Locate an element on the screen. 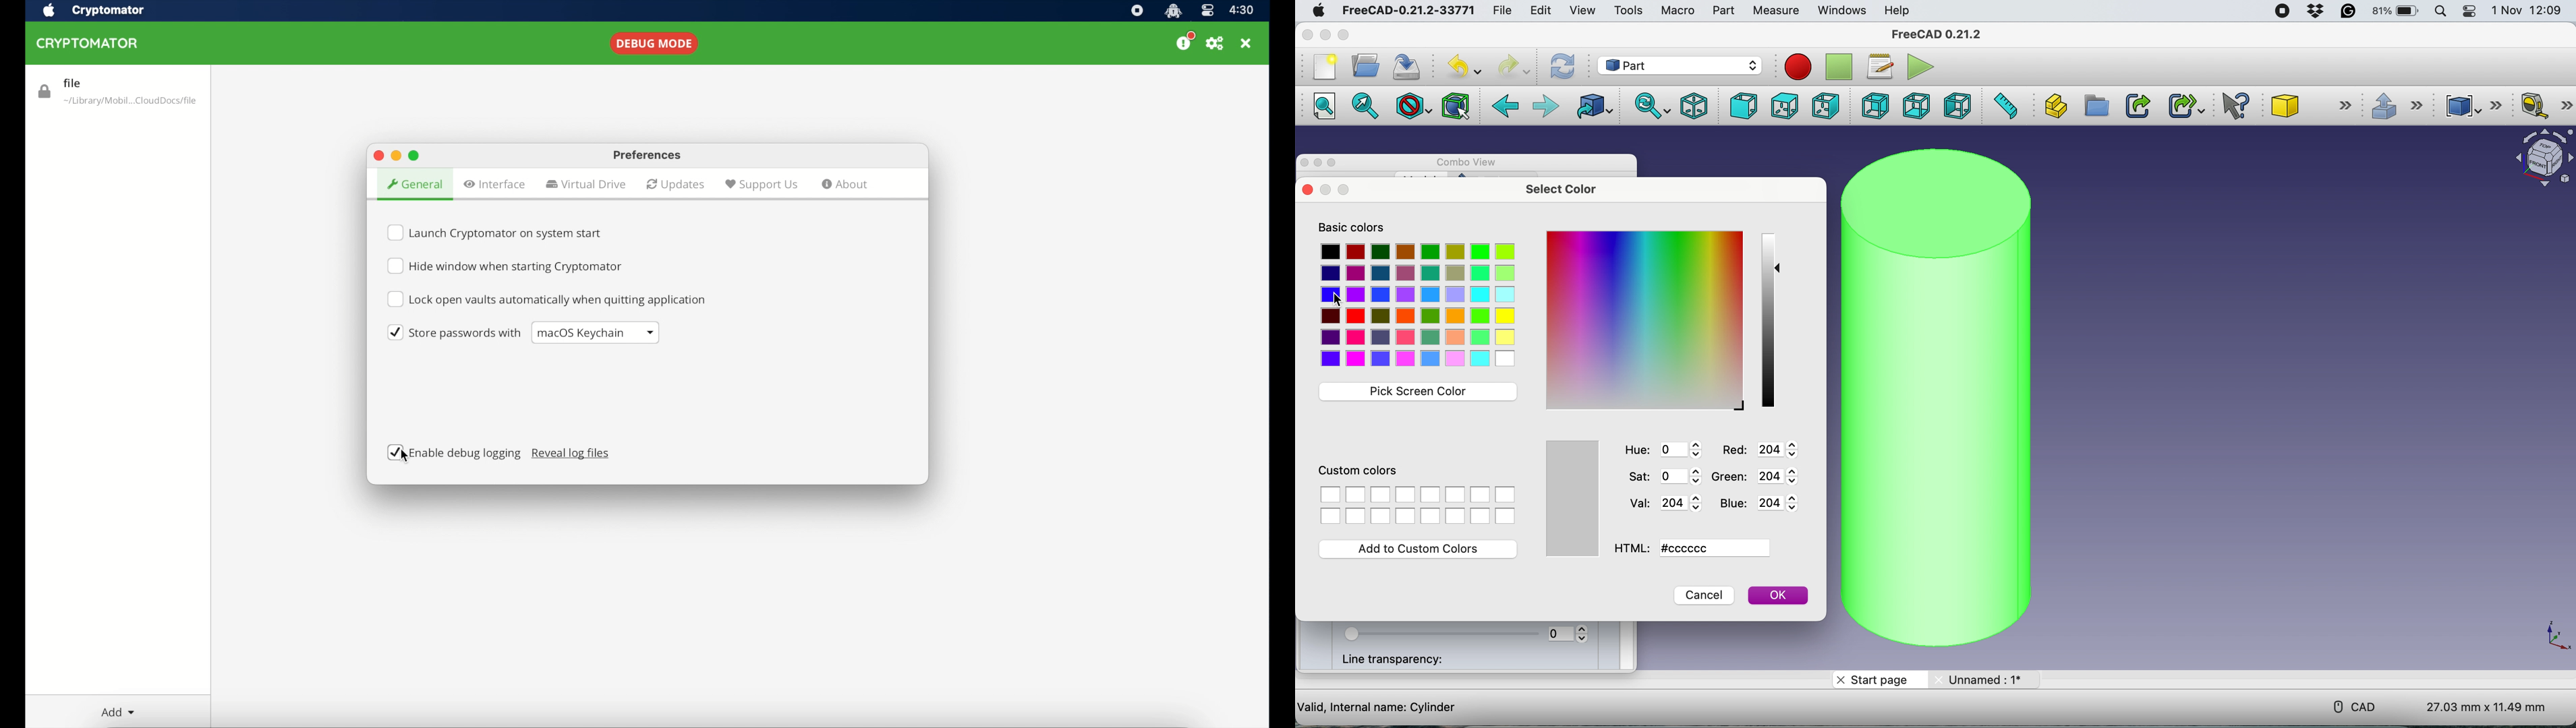  freecad is located at coordinates (1406, 10).